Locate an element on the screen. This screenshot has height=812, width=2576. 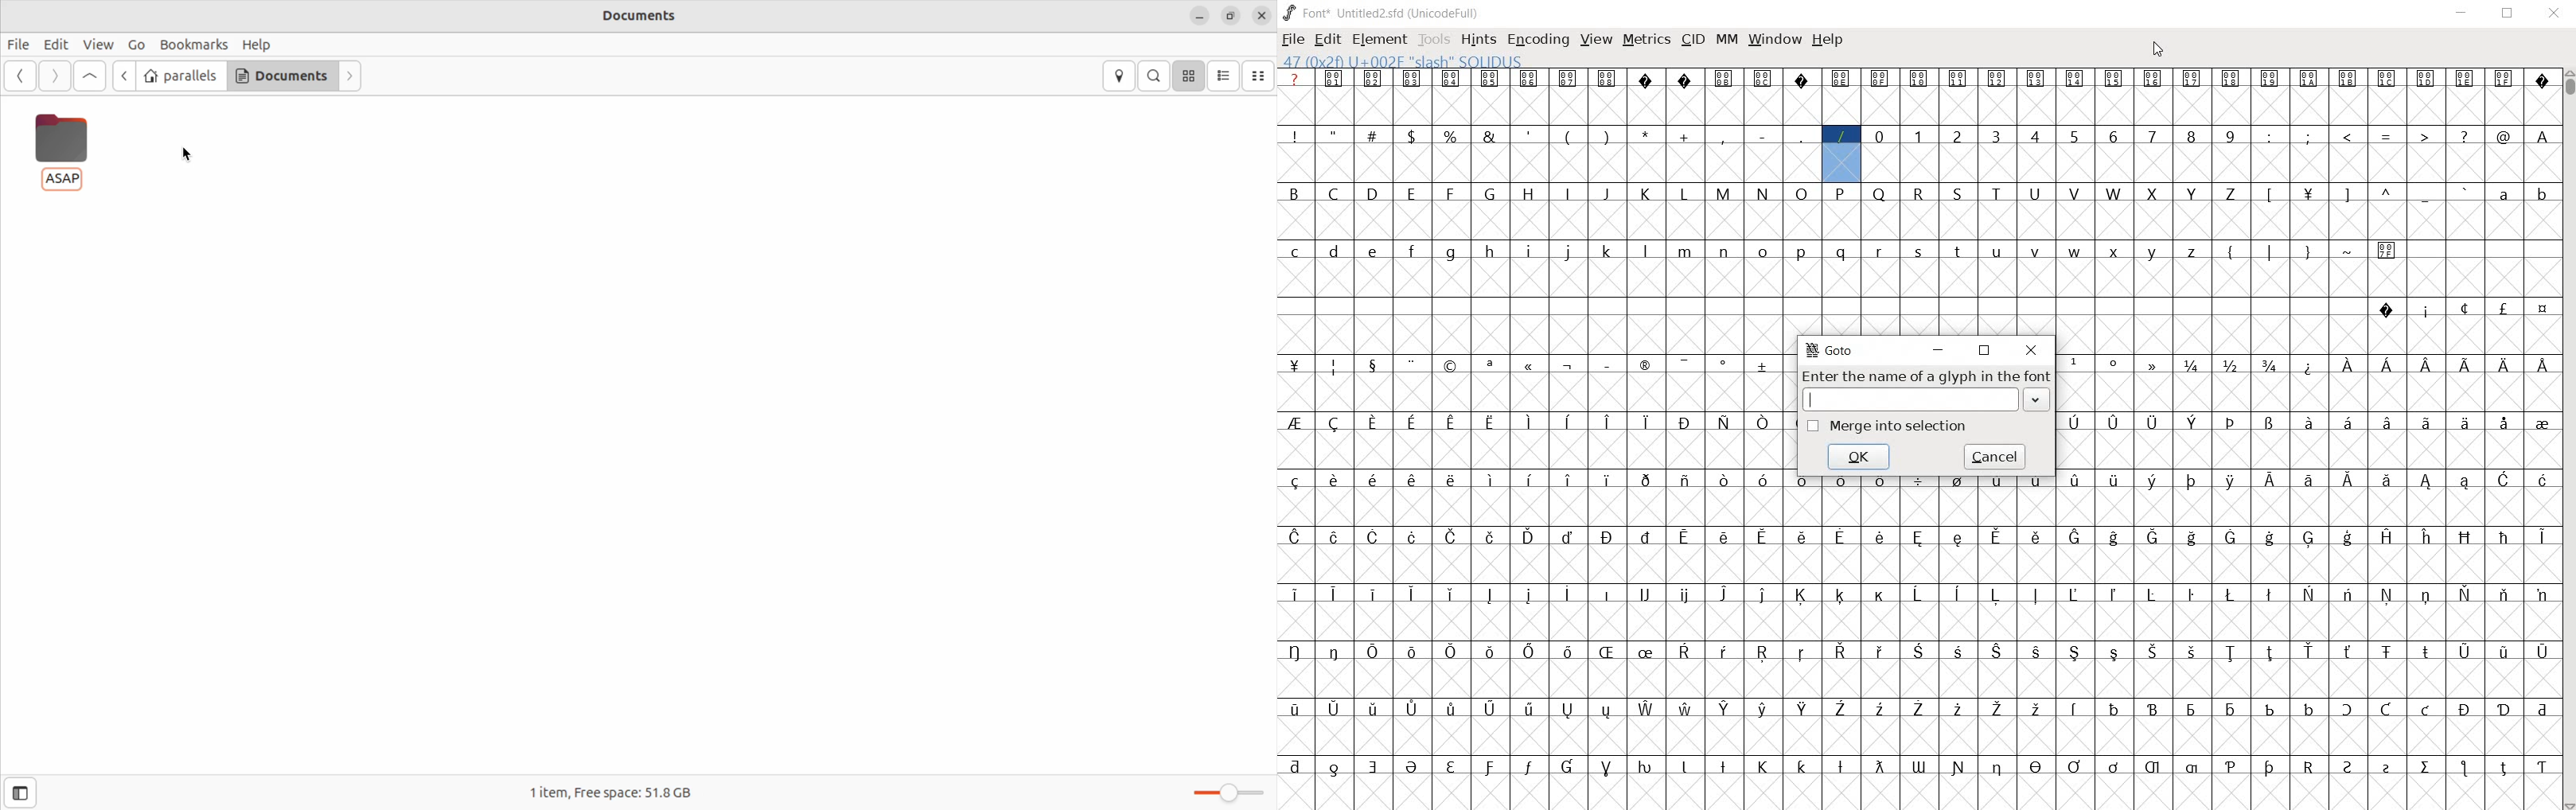
glyph is located at coordinates (1334, 480).